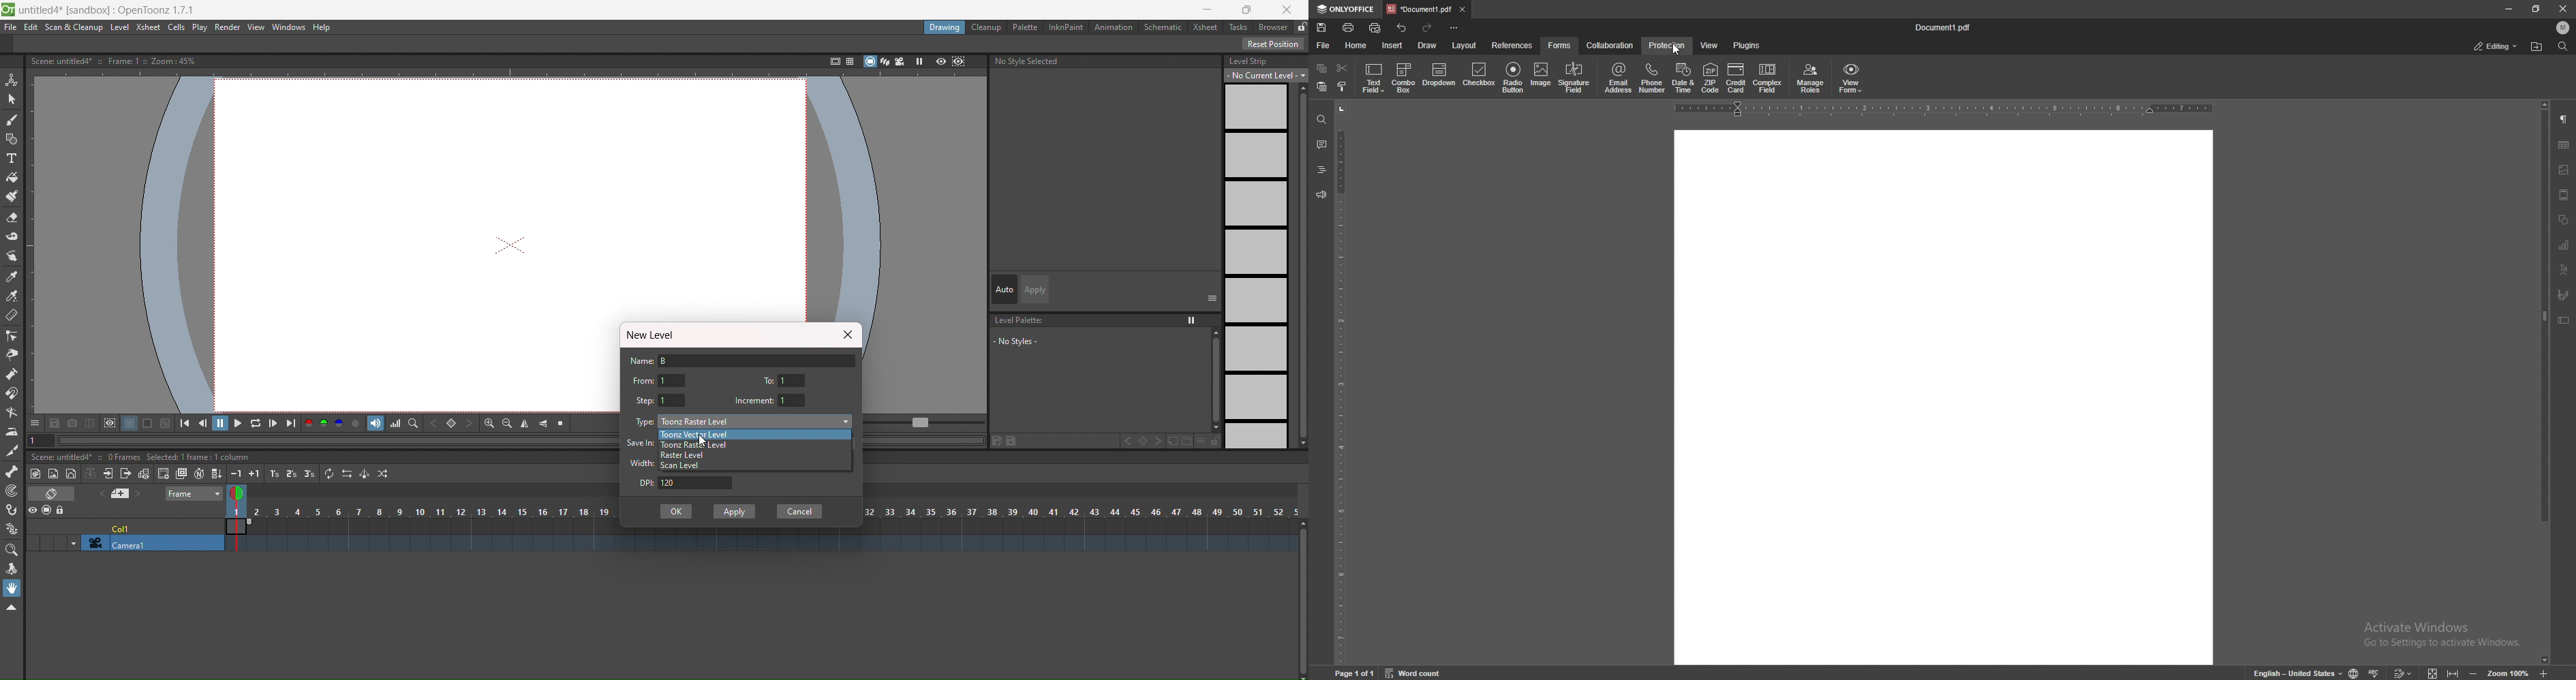 This screenshot has height=700, width=2576. What do you see at coordinates (200, 28) in the screenshot?
I see `play` at bounding box center [200, 28].